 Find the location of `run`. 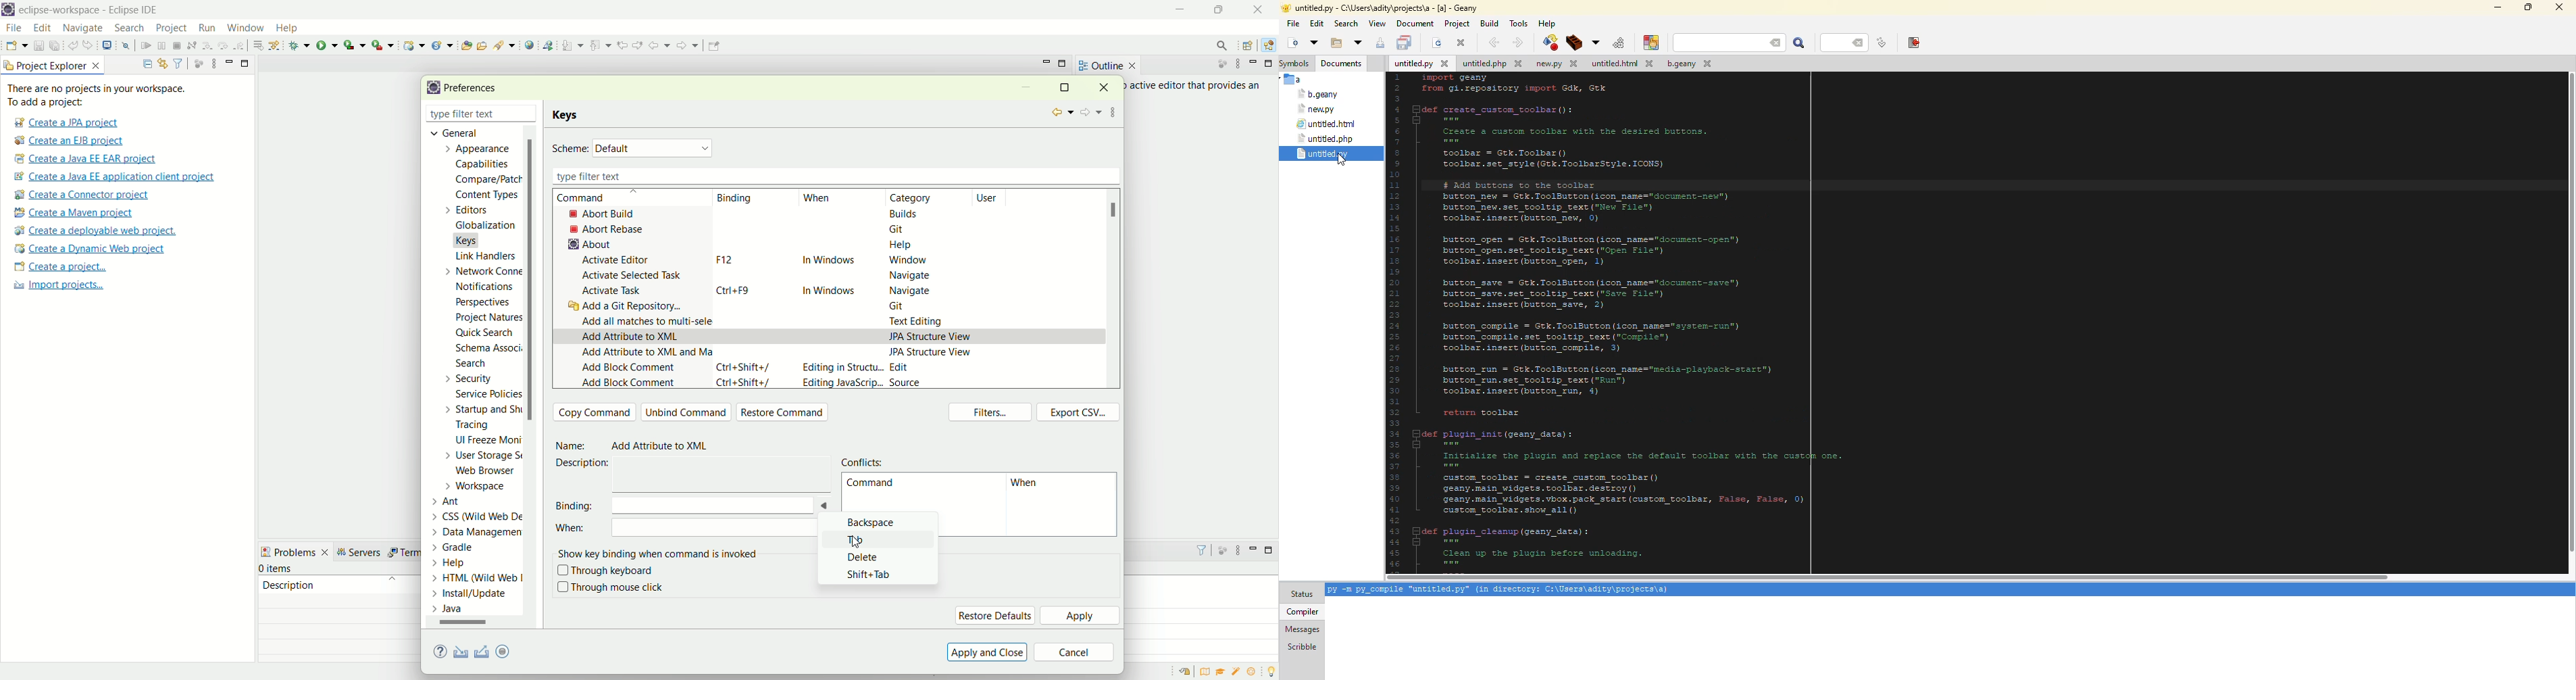

run is located at coordinates (327, 45).